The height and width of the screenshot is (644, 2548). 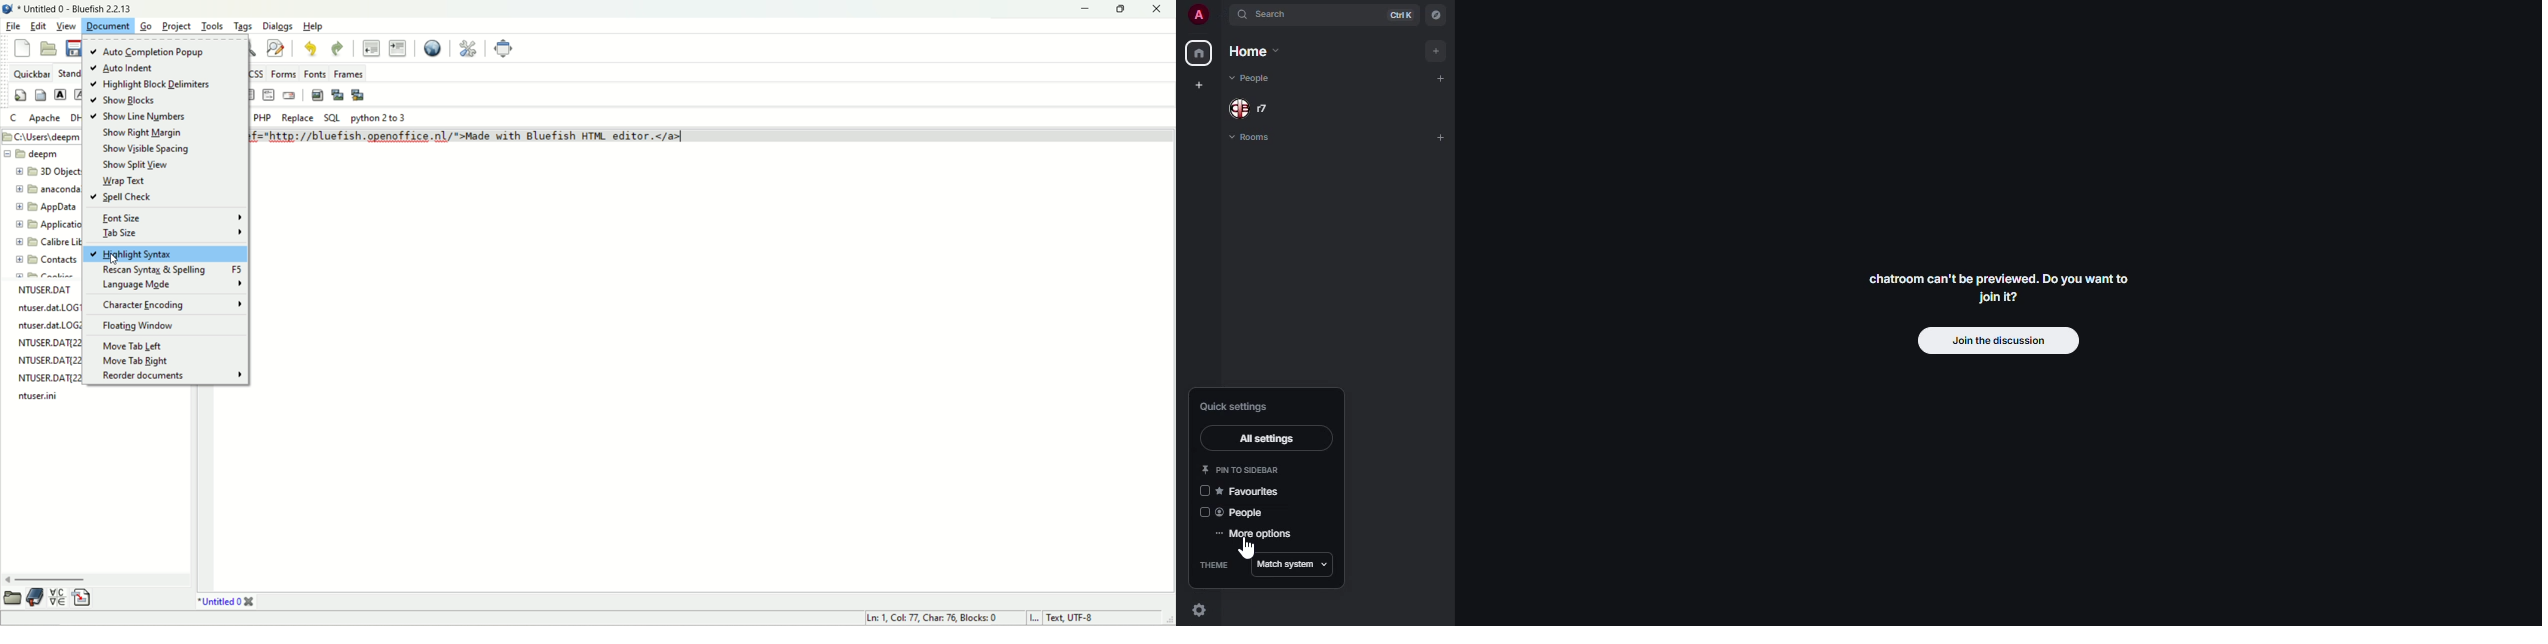 I want to click on code, so click(x=710, y=135).